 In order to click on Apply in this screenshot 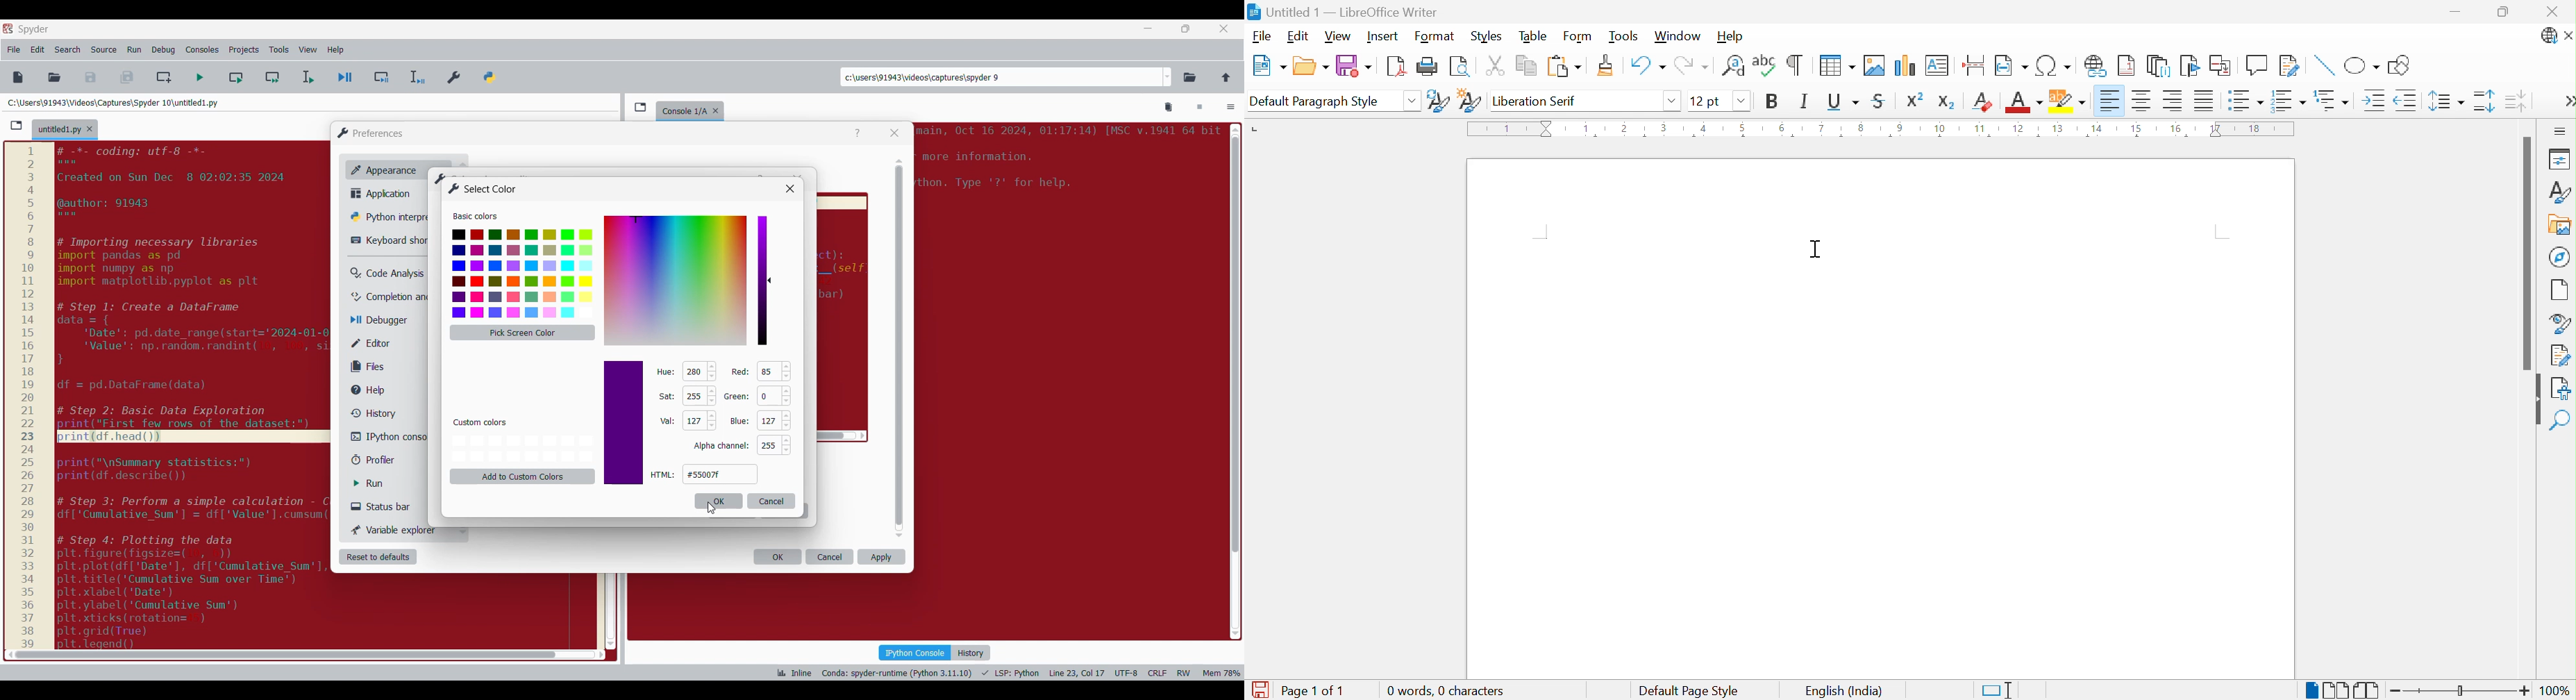, I will do `click(881, 557)`.